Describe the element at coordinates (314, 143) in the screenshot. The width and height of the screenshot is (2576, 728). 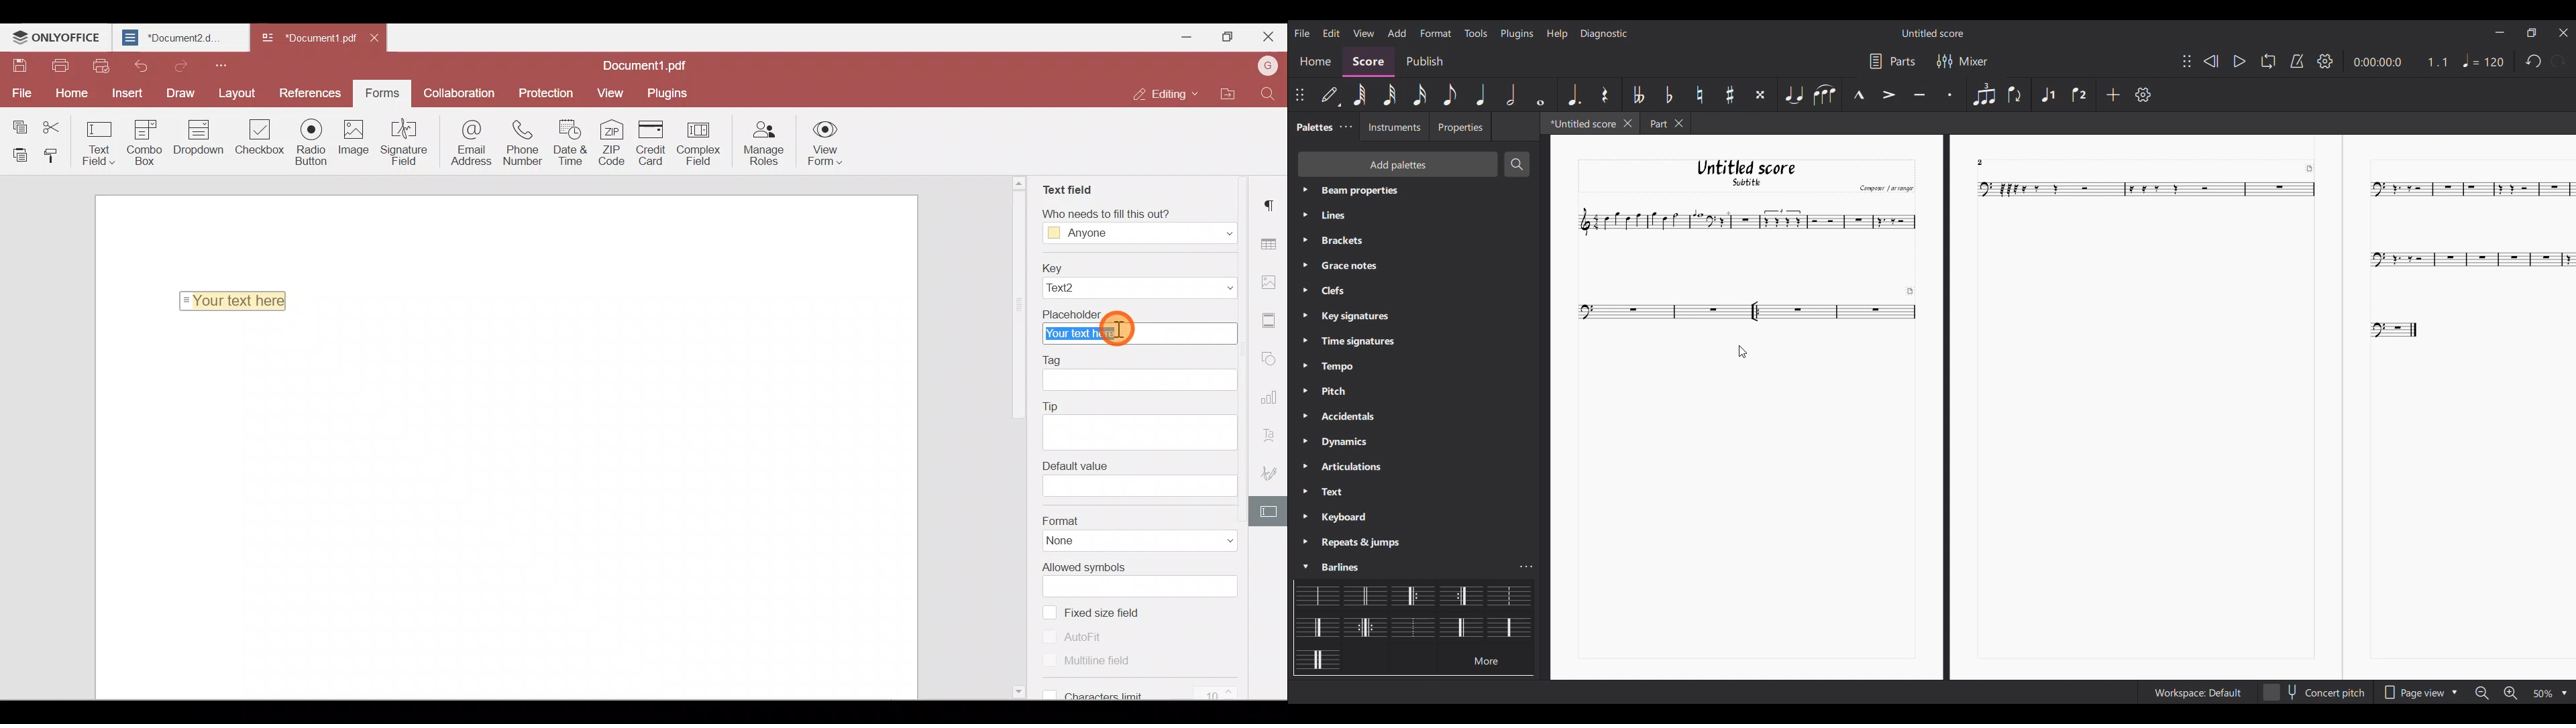
I see `Radio button` at that location.